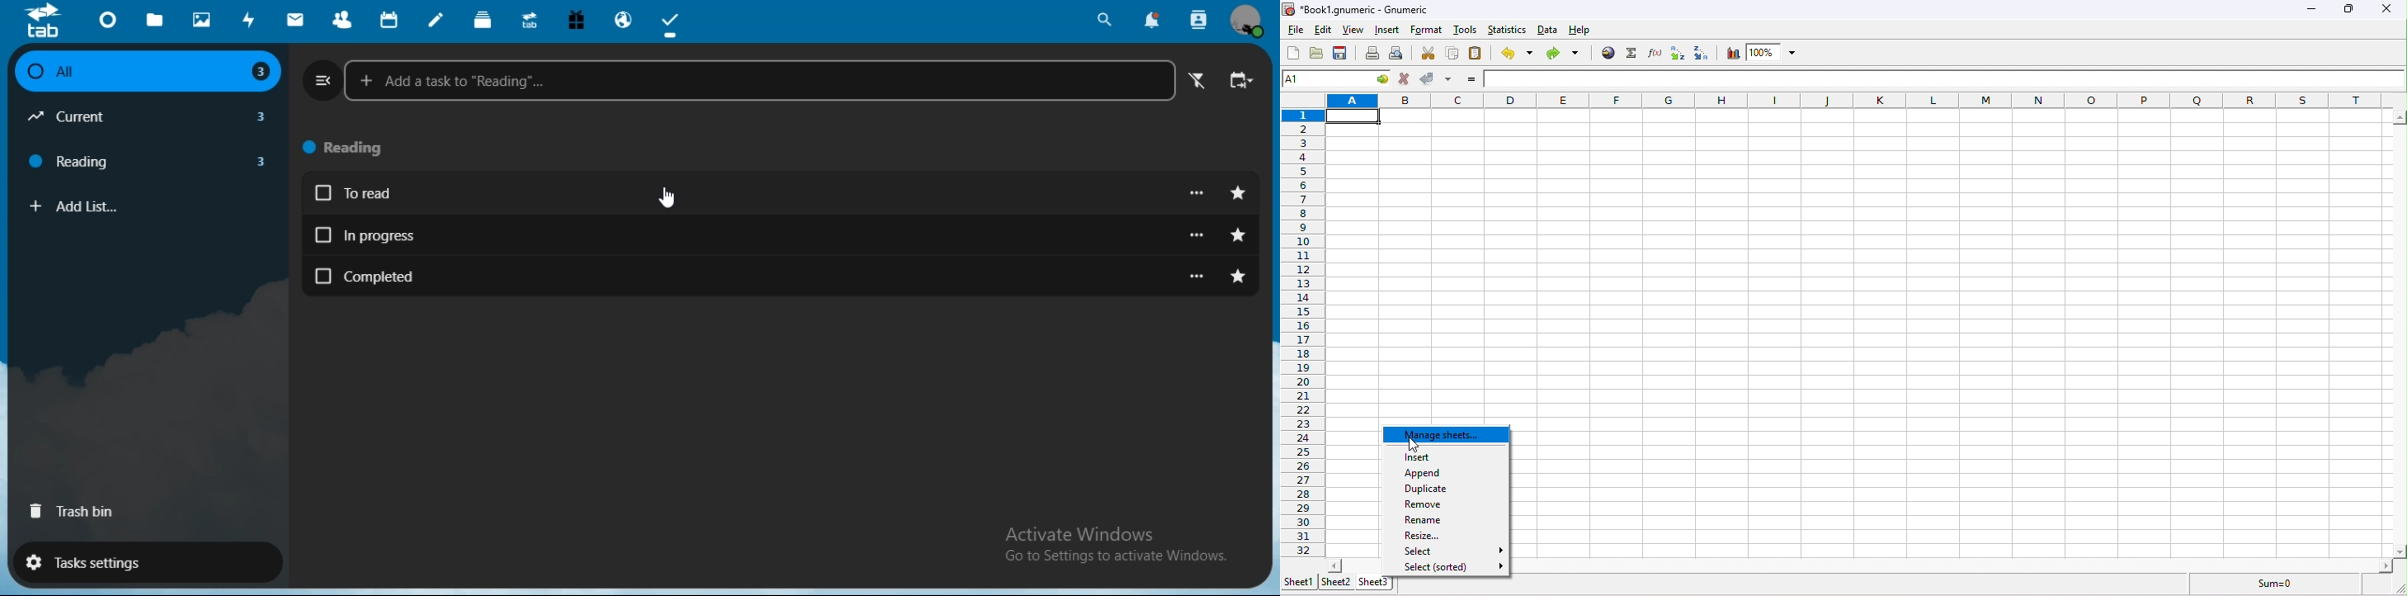  I want to click on hyperlink, so click(1606, 54).